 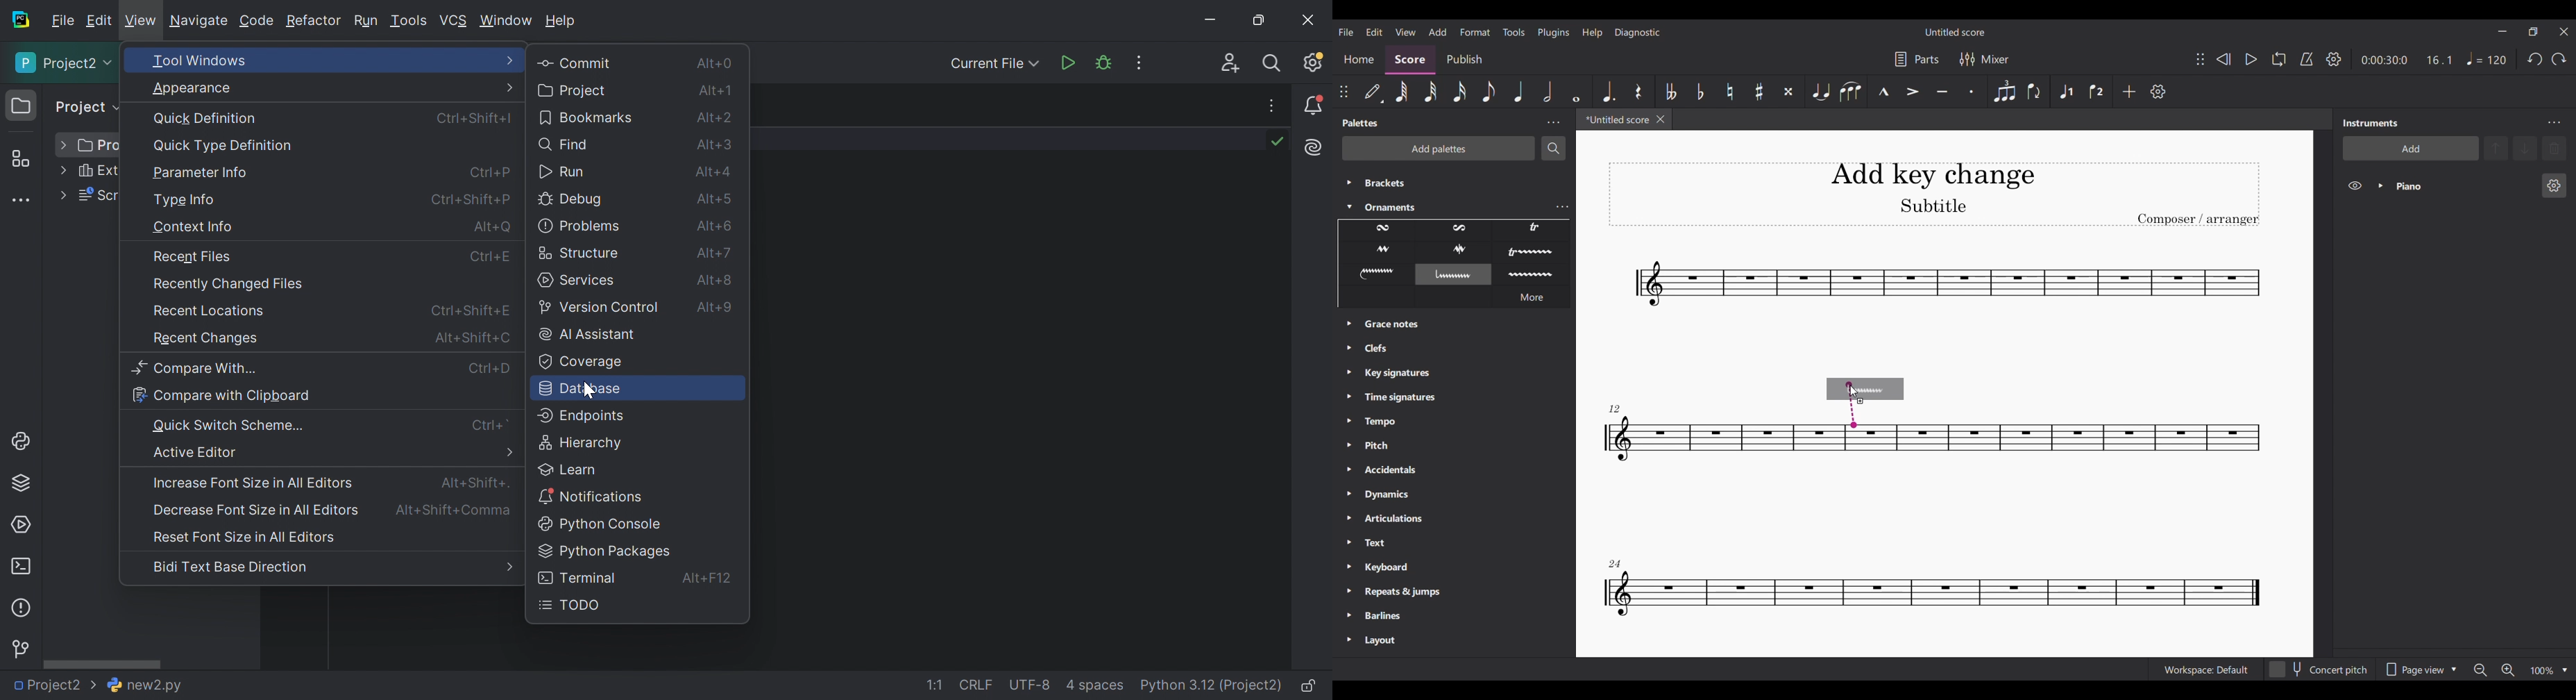 I want to click on View menu, so click(x=1405, y=31).